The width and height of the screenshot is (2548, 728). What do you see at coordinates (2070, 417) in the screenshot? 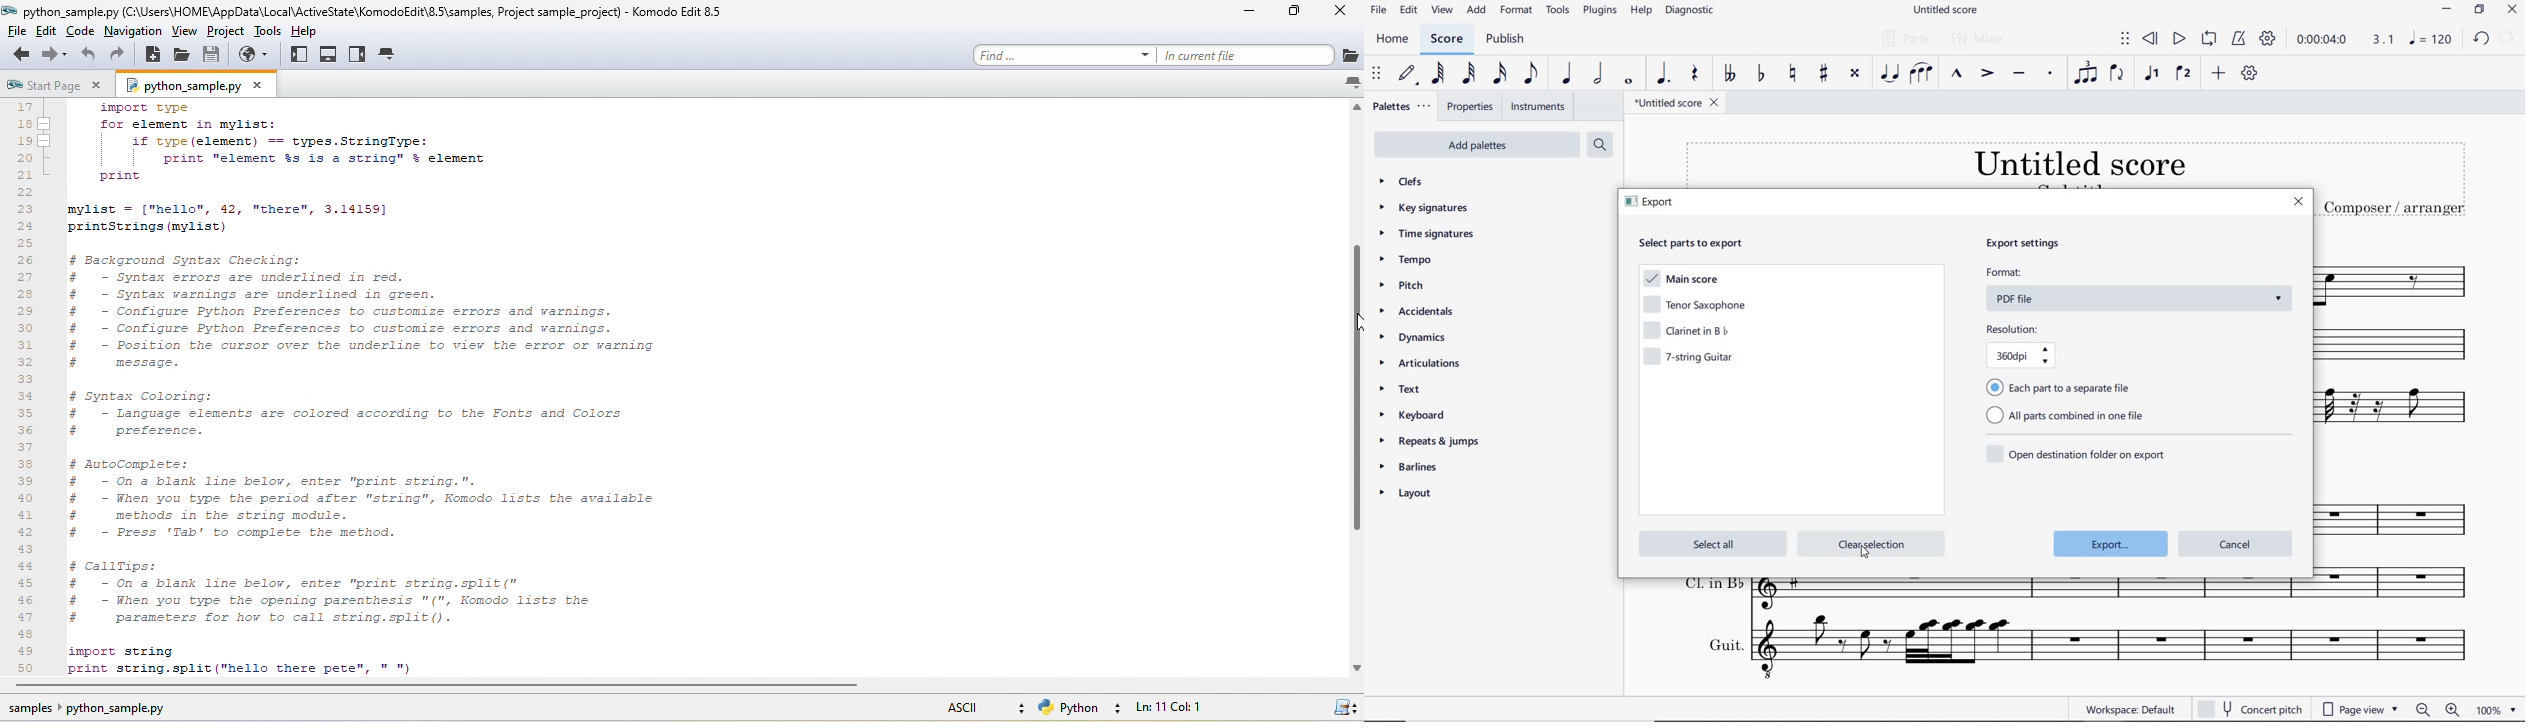
I see `all parts combined in one file` at bounding box center [2070, 417].